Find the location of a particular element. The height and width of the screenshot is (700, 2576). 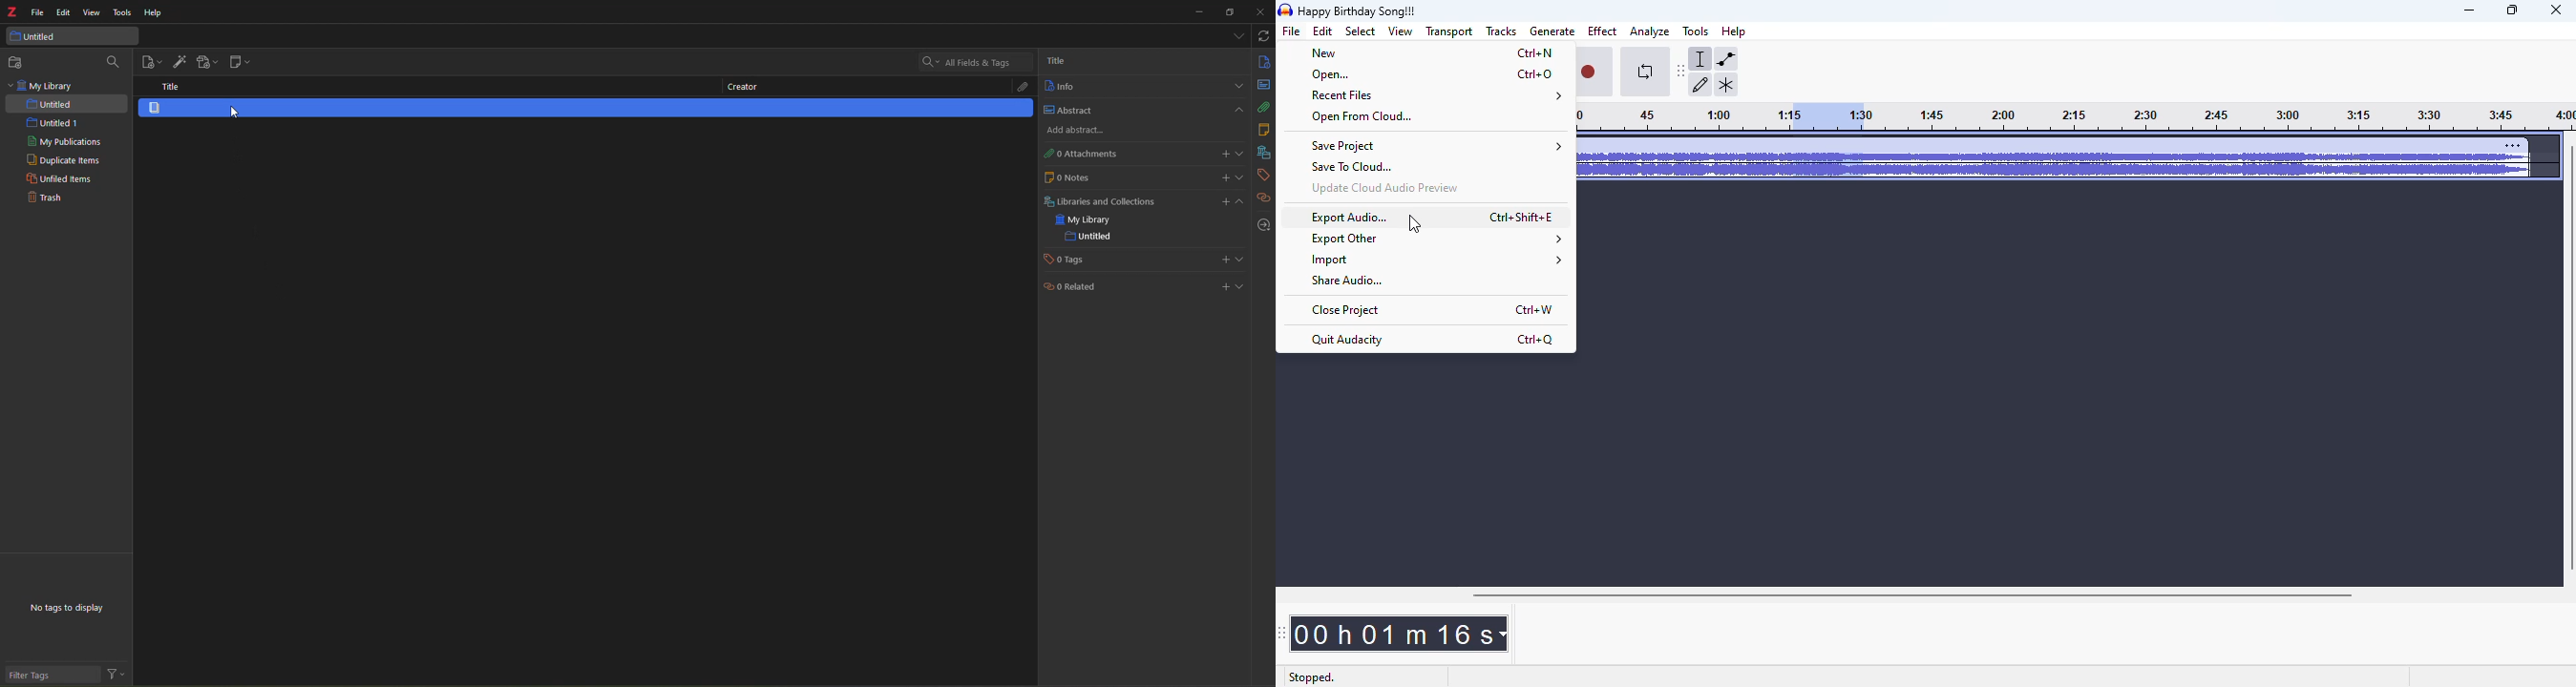

save project is located at coordinates (1437, 145).